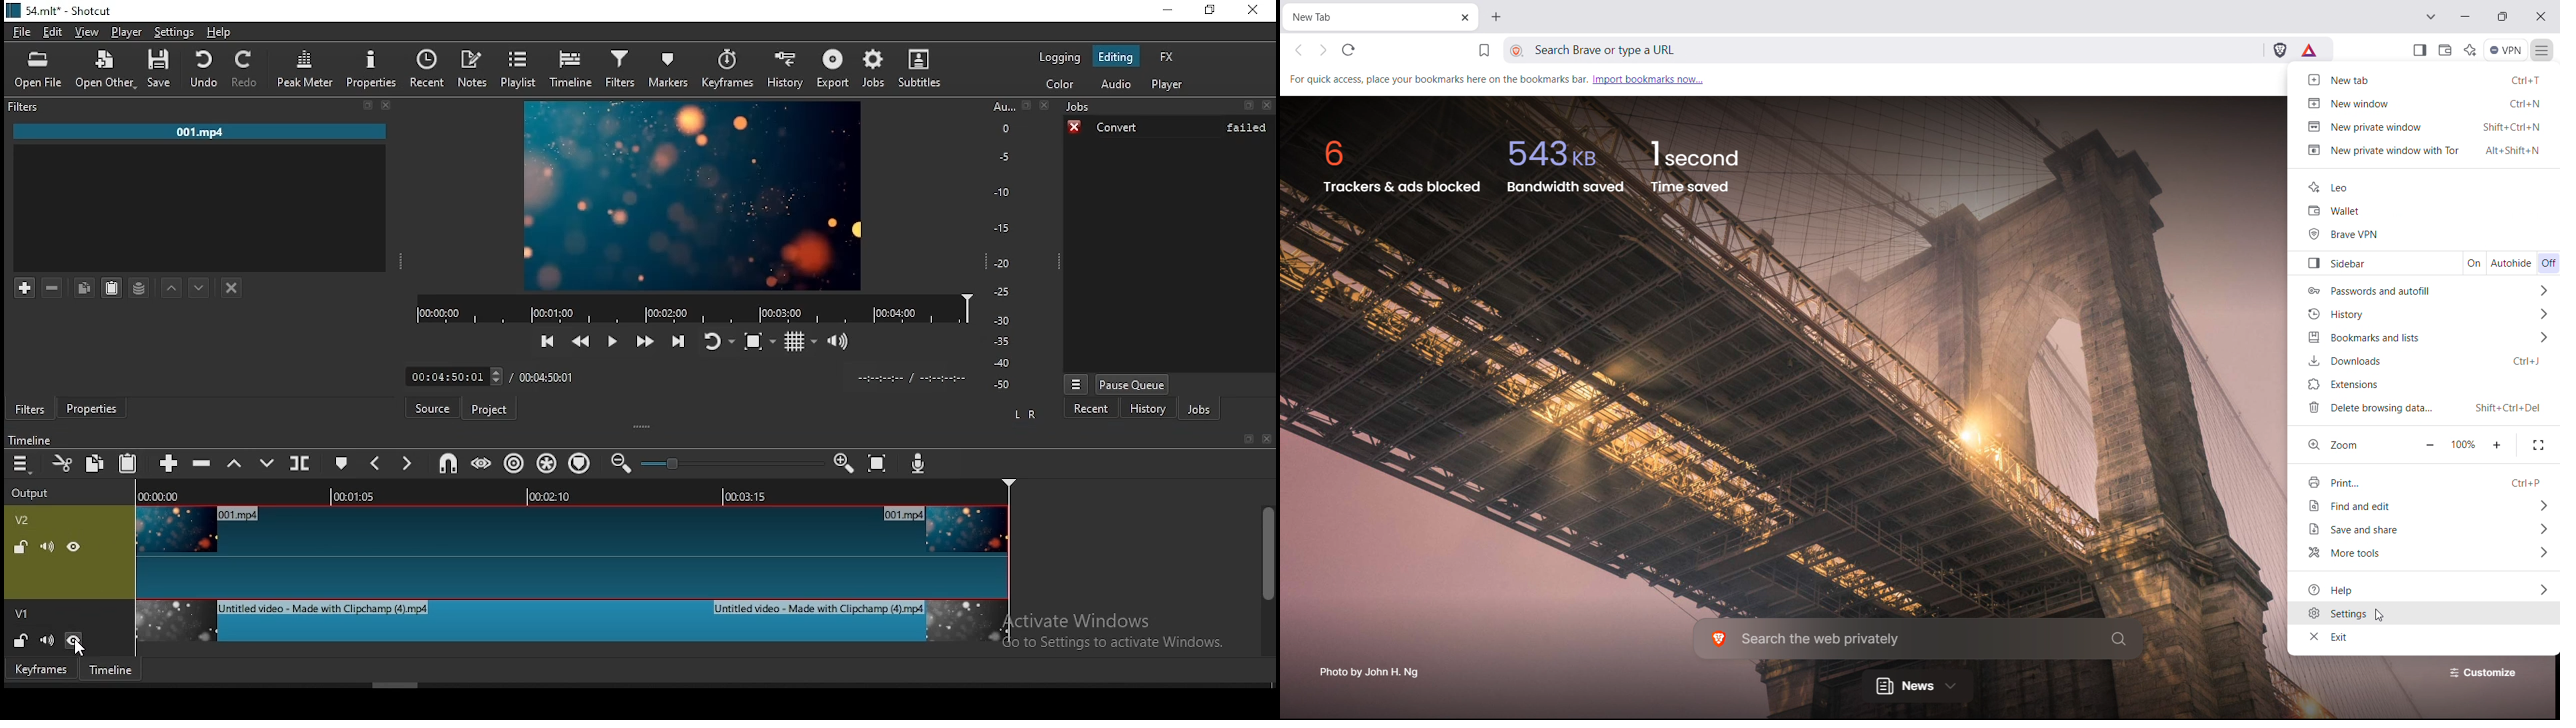 The image size is (2576, 728). Describe the element at coordinates (203, 71) in the screenshot. I see `undo` at that location.